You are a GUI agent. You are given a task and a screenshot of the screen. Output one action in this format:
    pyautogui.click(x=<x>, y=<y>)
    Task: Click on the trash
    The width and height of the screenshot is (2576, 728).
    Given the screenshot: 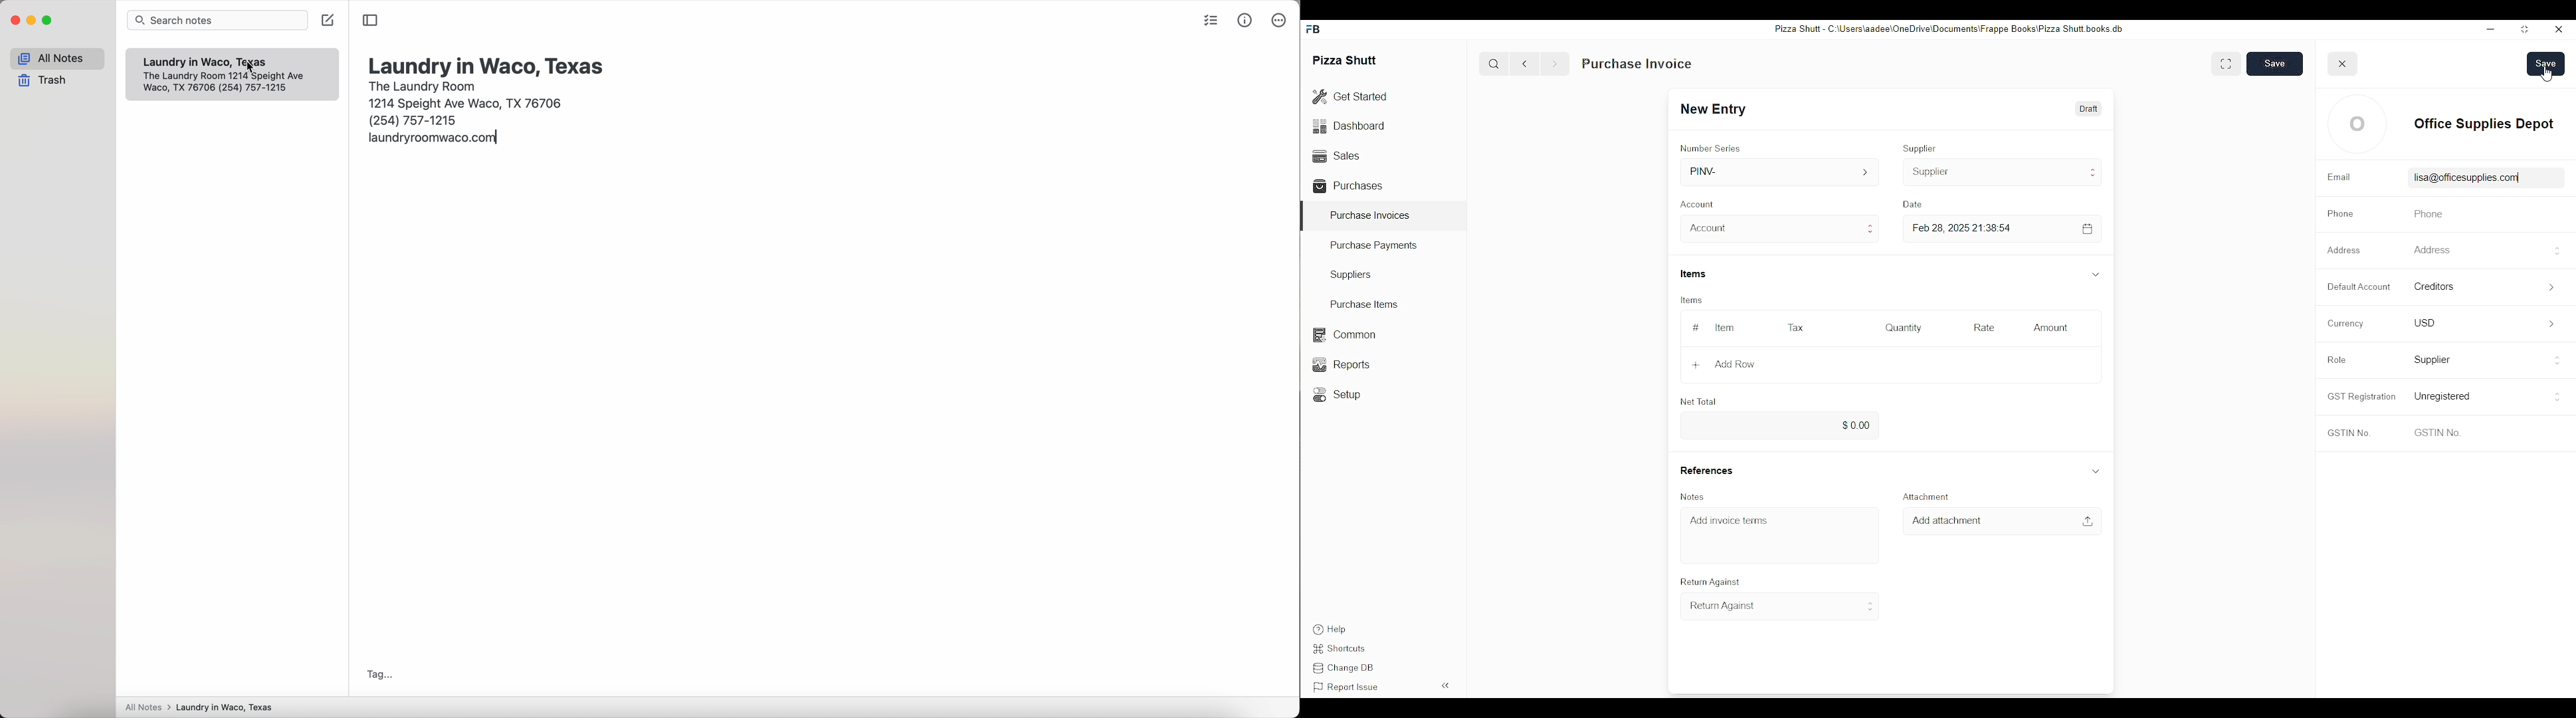 What is the action you would take?
    pyautogui.click(x=46, y=82)
    